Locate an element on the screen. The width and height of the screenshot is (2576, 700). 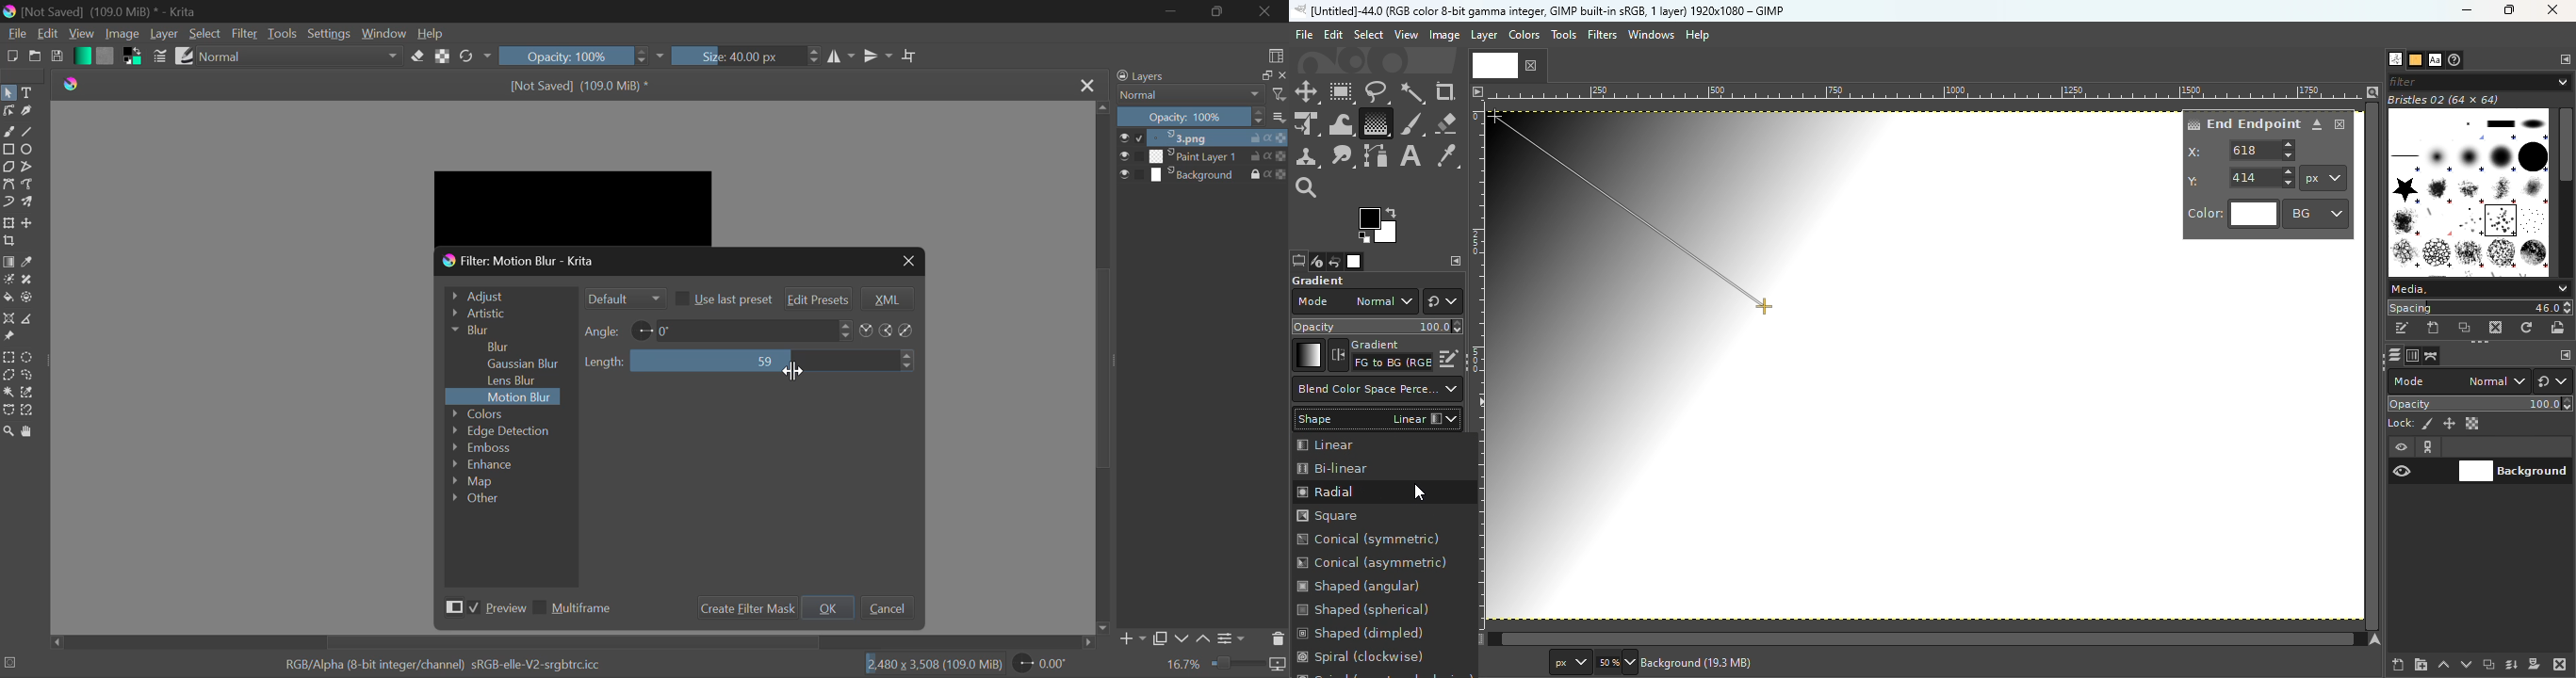
Conical (symmetric) is located at coordinates (1372, 541).